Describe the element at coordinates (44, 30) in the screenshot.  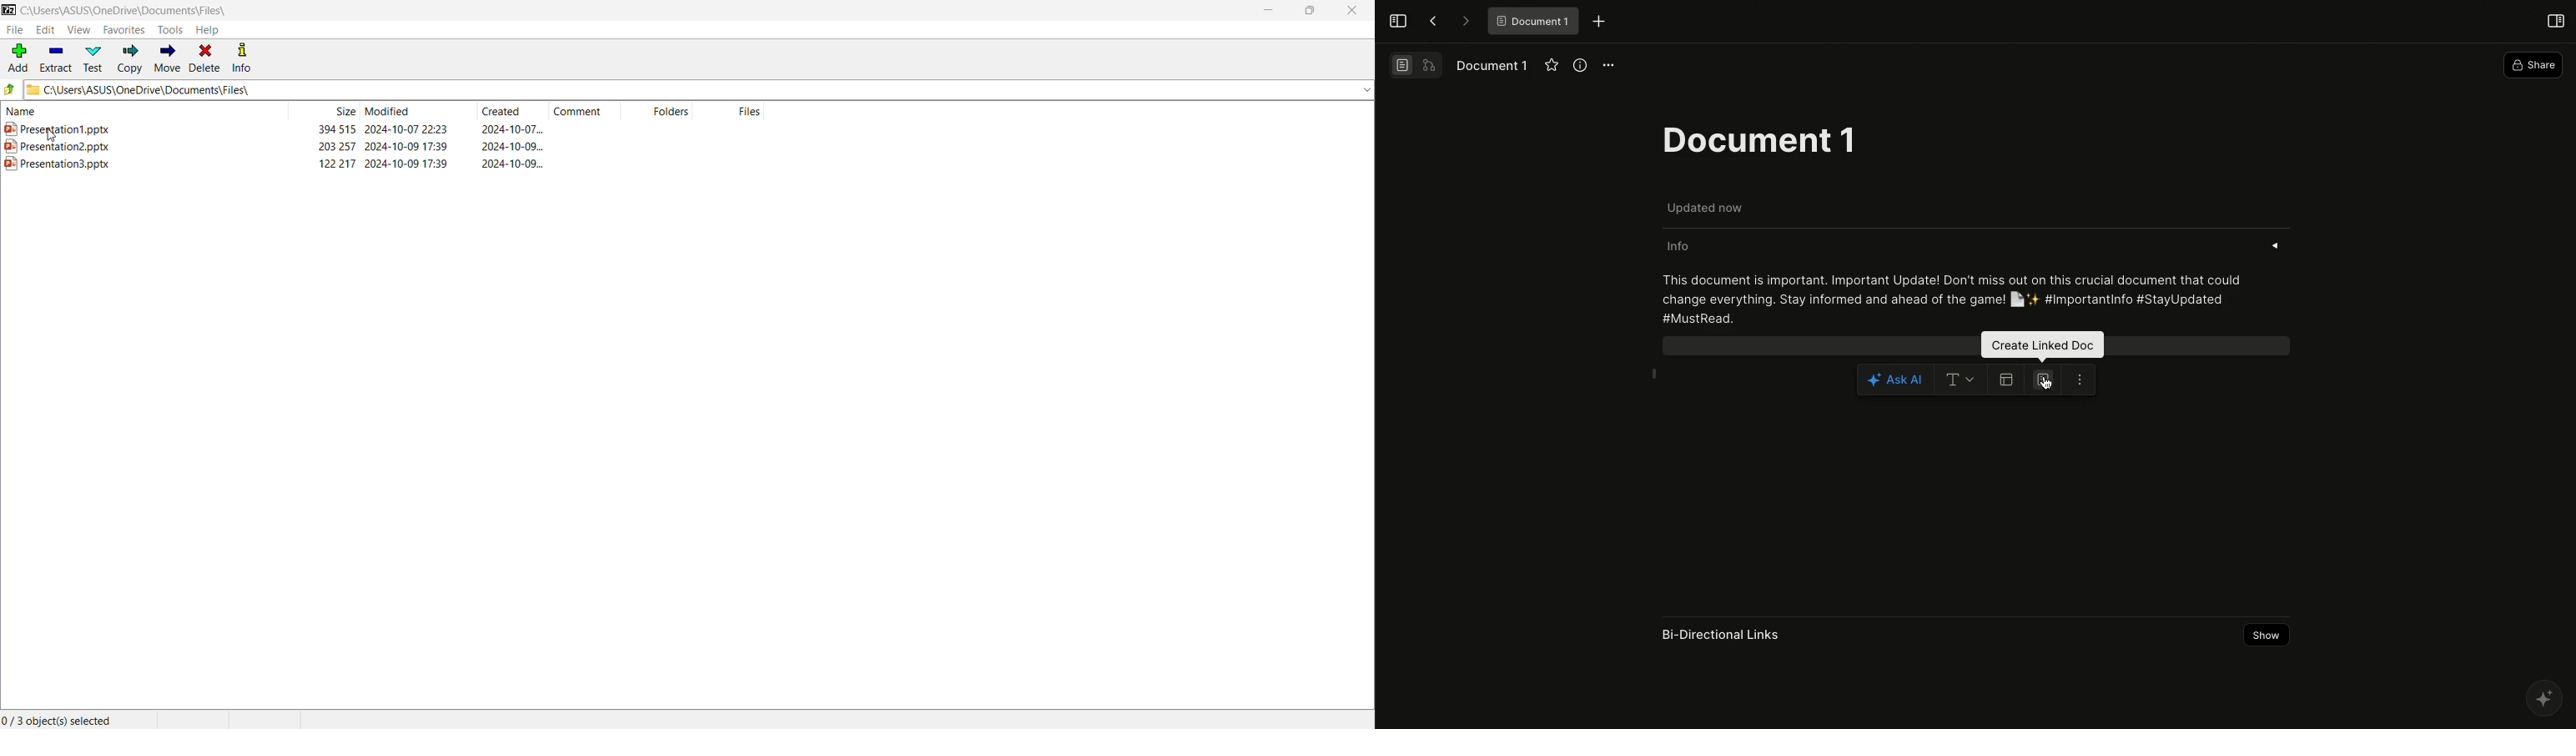
I see `Edit` at that location.